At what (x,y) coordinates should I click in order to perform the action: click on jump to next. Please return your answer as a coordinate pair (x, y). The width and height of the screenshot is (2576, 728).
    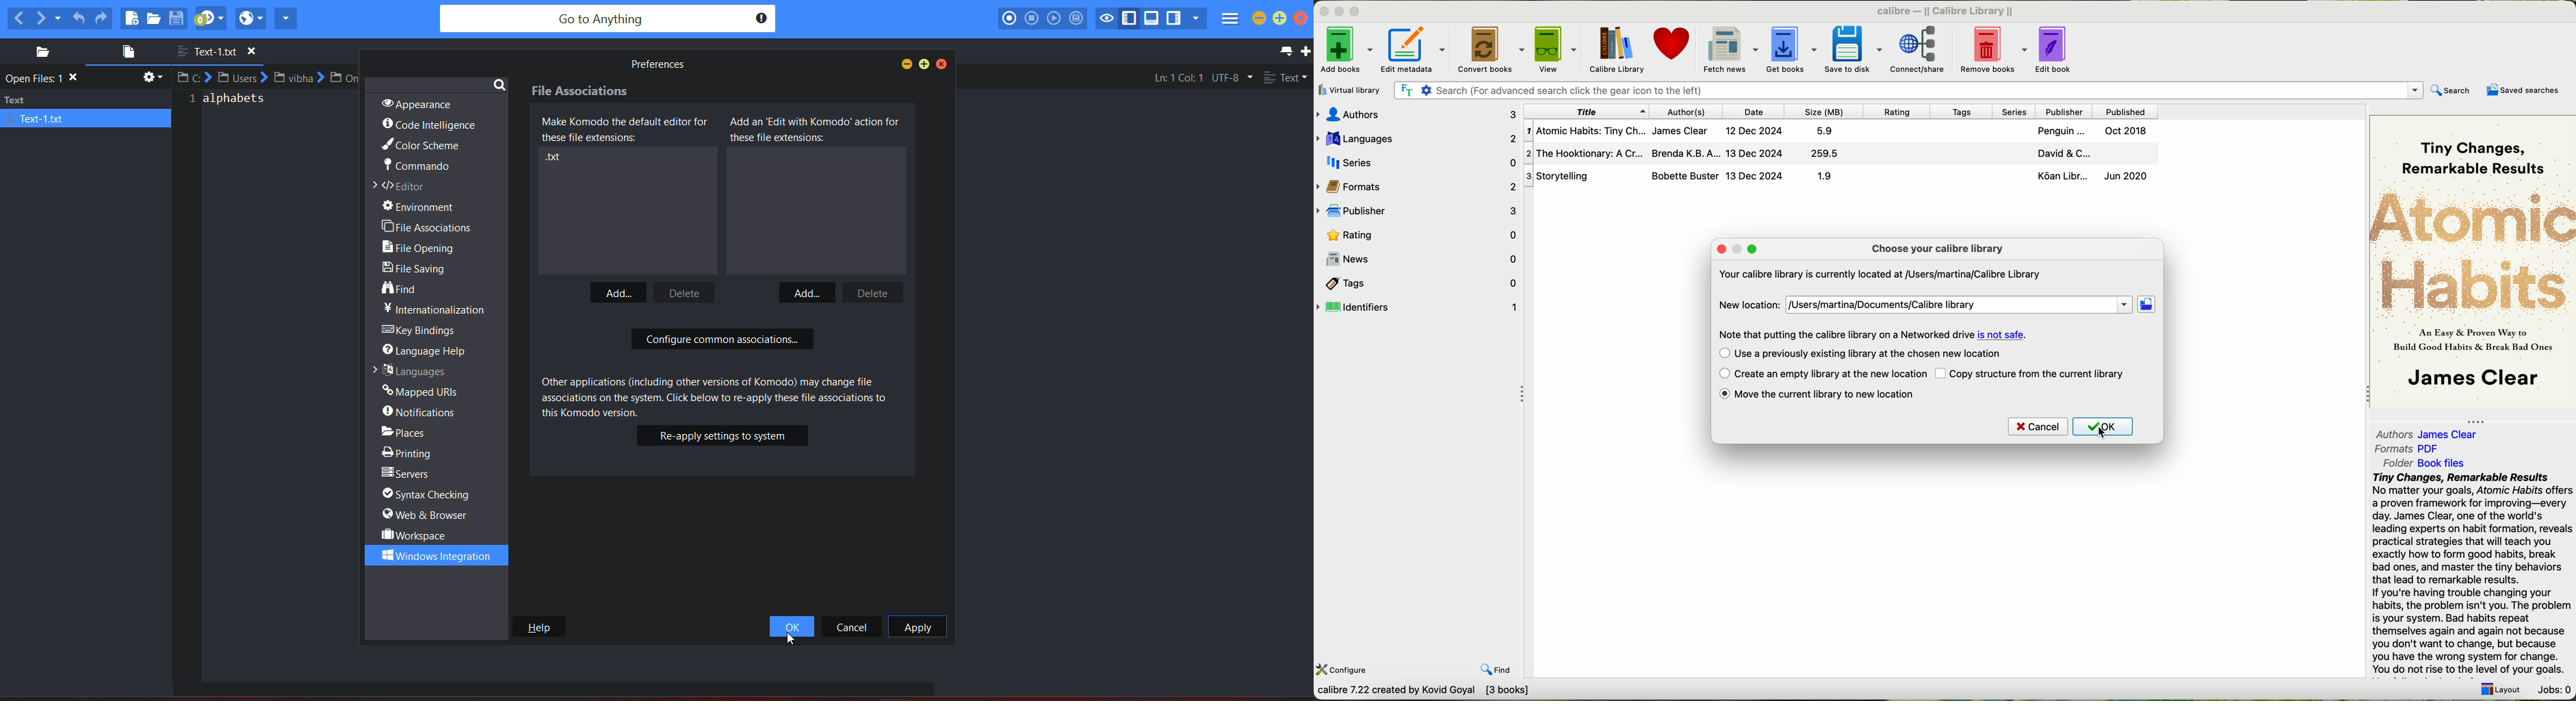
    Looking at the image, I should click on (210, 18).